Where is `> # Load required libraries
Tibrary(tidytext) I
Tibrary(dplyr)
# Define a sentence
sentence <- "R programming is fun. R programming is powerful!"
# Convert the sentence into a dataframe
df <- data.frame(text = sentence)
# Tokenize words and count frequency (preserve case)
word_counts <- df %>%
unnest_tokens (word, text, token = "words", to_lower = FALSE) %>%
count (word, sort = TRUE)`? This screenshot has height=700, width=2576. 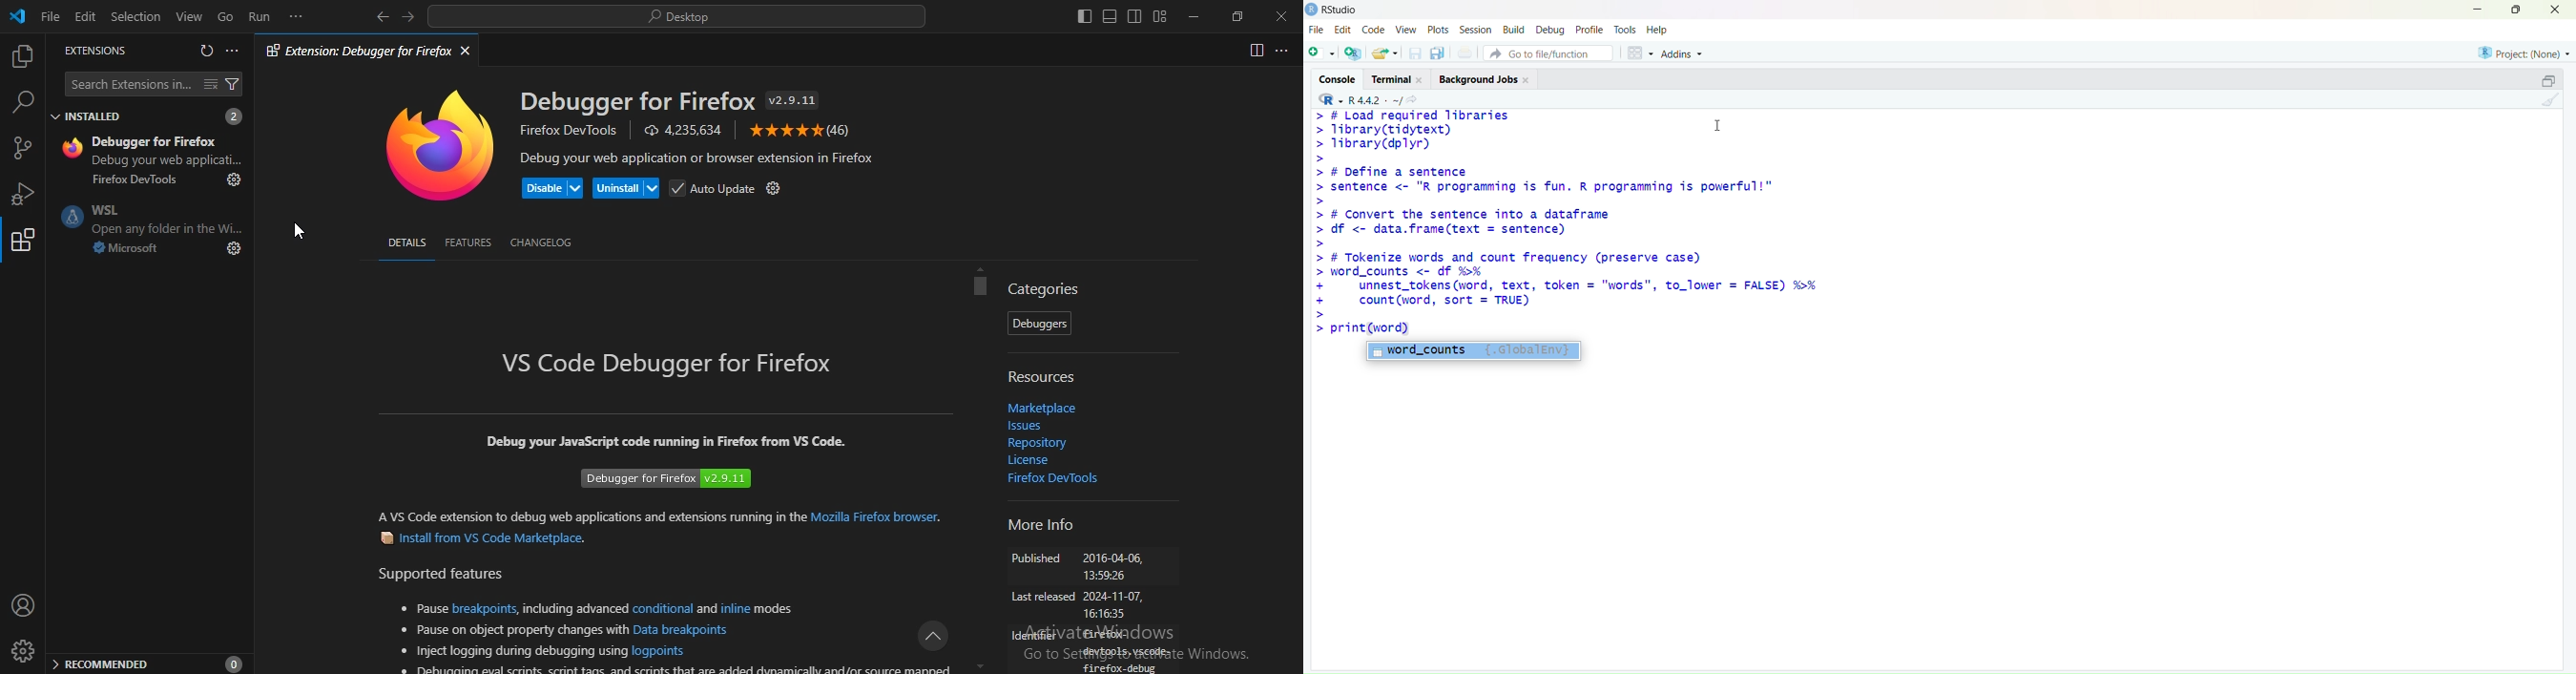 > # Load required libraries
Tibrary(tidytext) I
Tibrary(dplyr)
# Define a sentence
sentence <- "R programming is fun. R programming is powerful!"
# Convert the sentence into a dataframe
df <- data.frame(text = sentence)
# Tokenize words and count frequency (preserve case)
word_counts <- df %>%
unnest_tokens (word, text, token = "words", to_lower = FALSE) %>%
count (word, sort = TRUE) is located at coordinates (1608, 214).